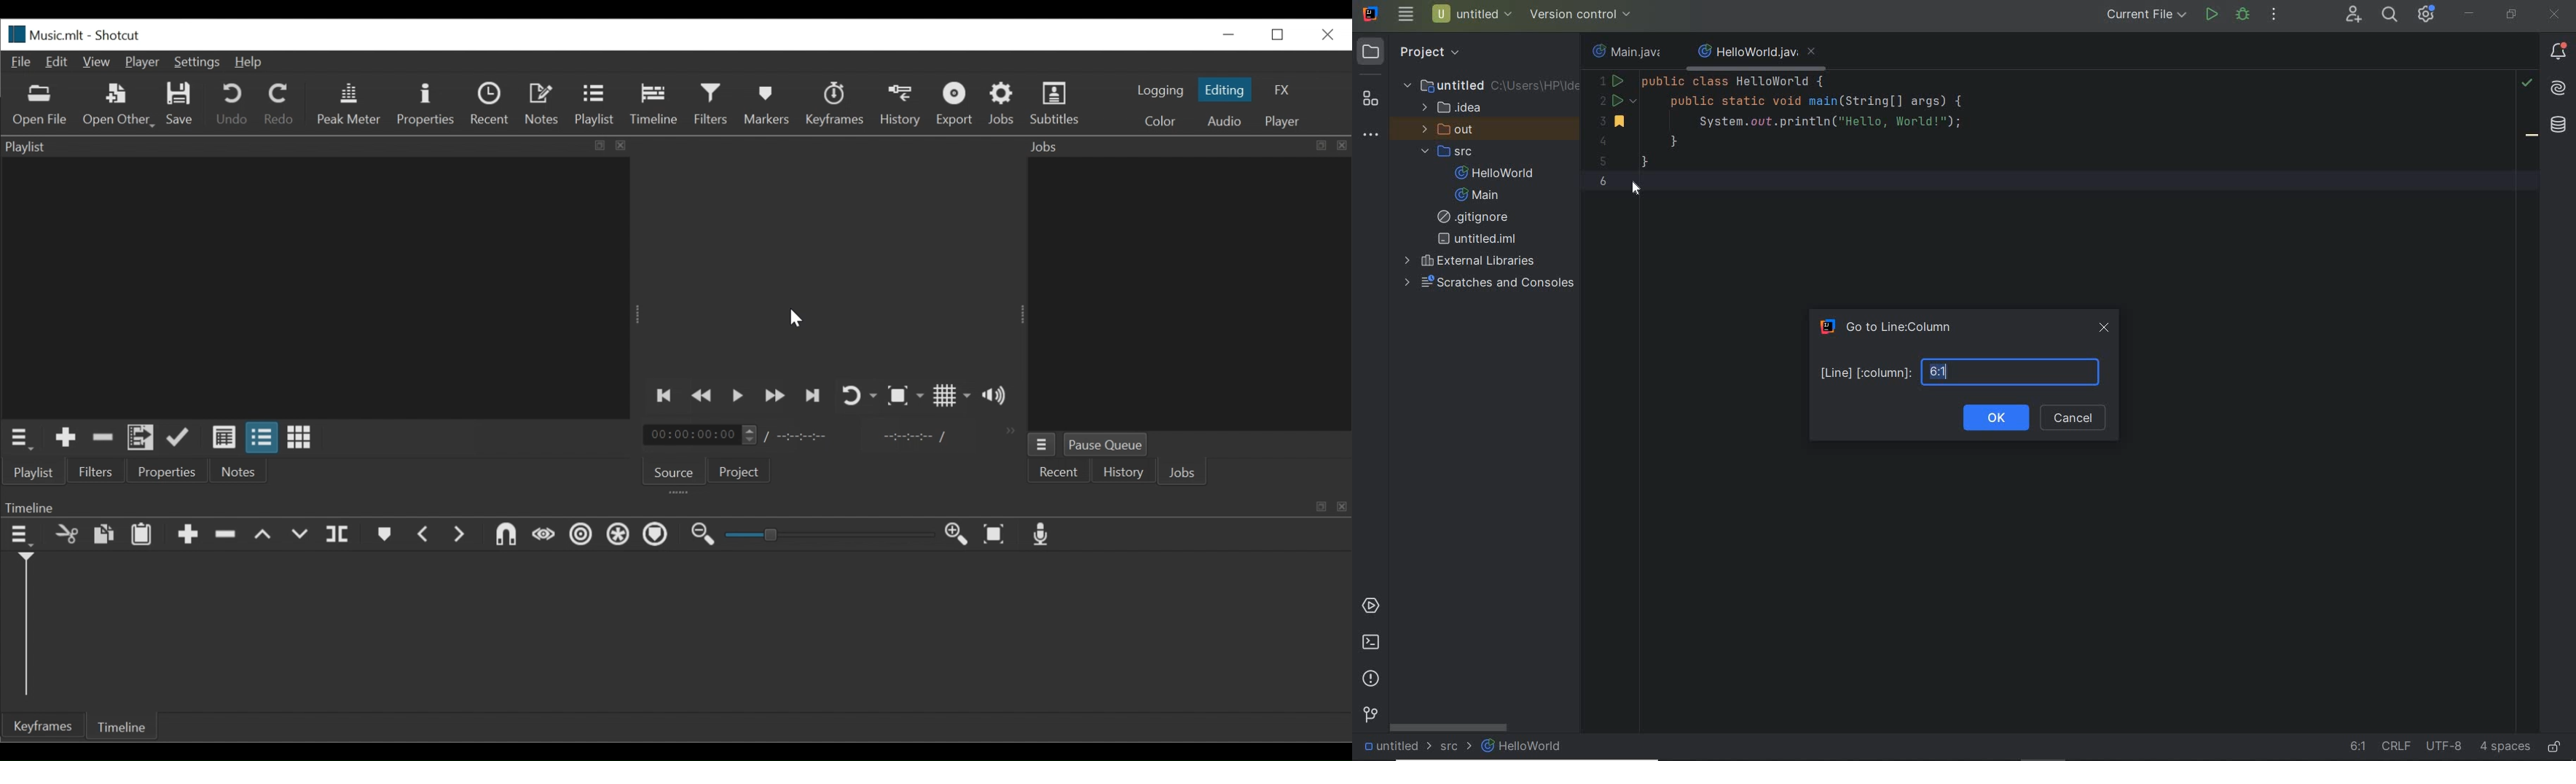 The image size is (2576, 784). What do you see at coordinates (768, 105) in the screenshot?
I see `Markers` at bounding box center [768, 105].